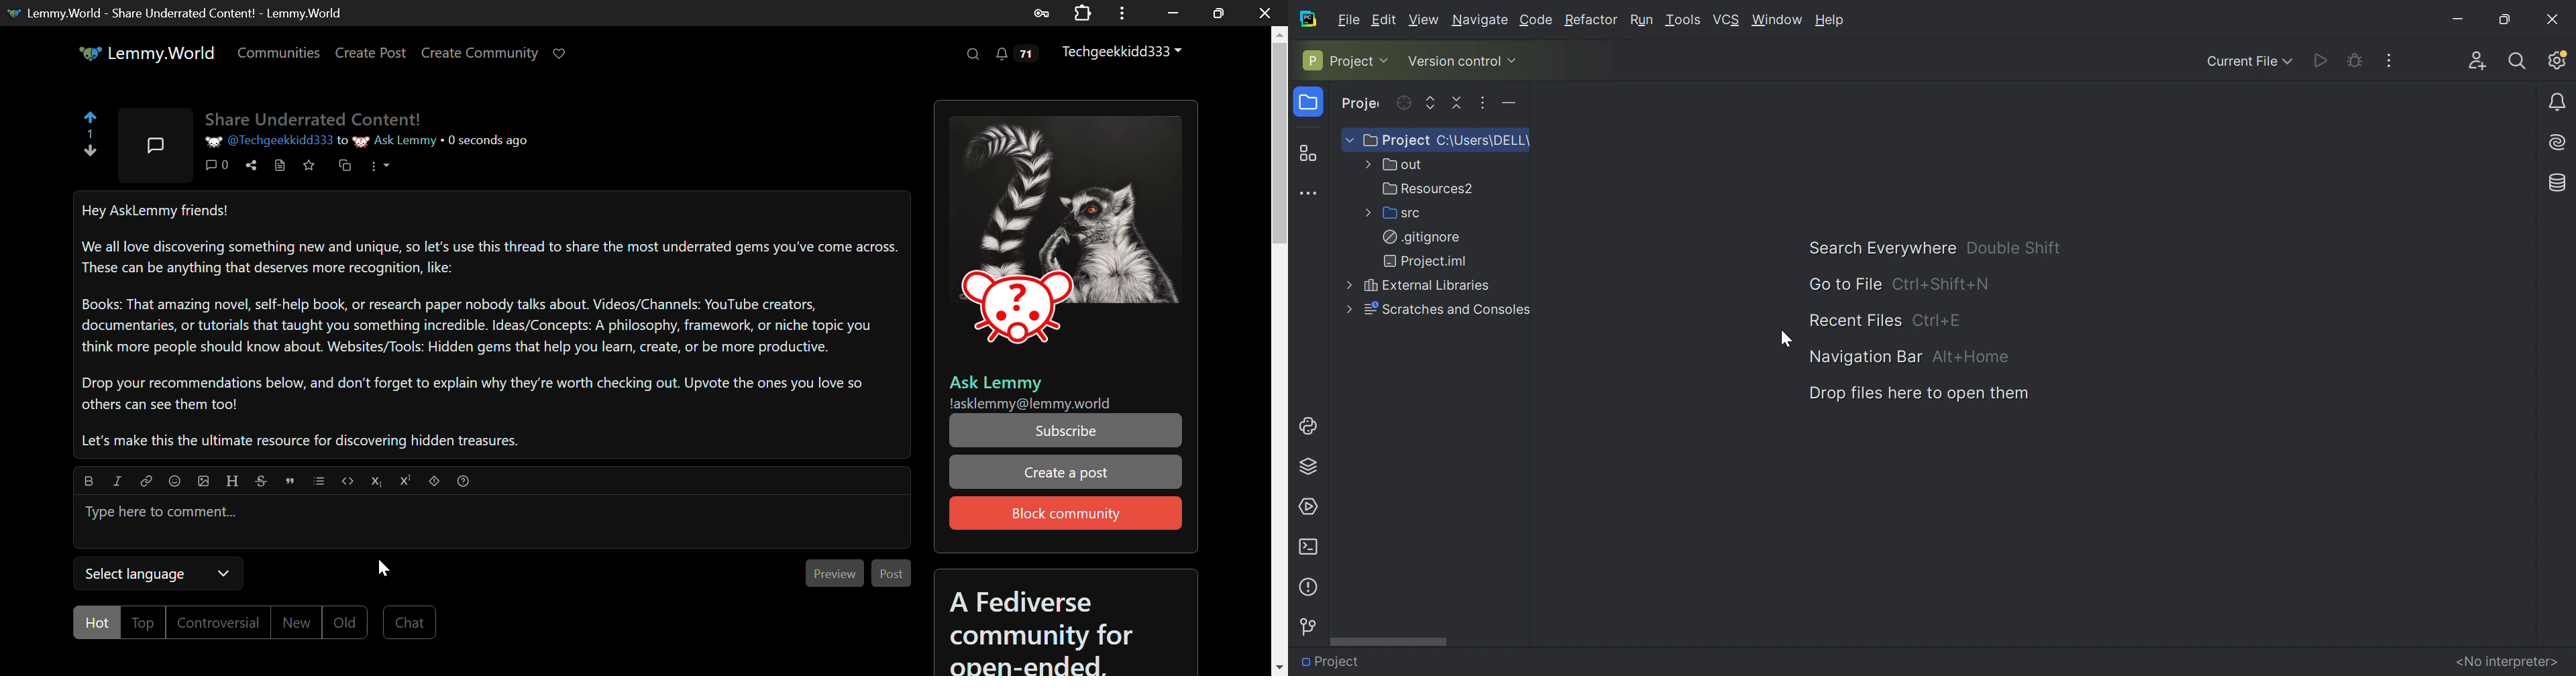 This screenshot has width=2576, height=700. What do you see at coordinates (383, 565) in the screenshot?
I see `Cursor Position AFTER_LAST_ACTION` at bounding box center [383, 565].